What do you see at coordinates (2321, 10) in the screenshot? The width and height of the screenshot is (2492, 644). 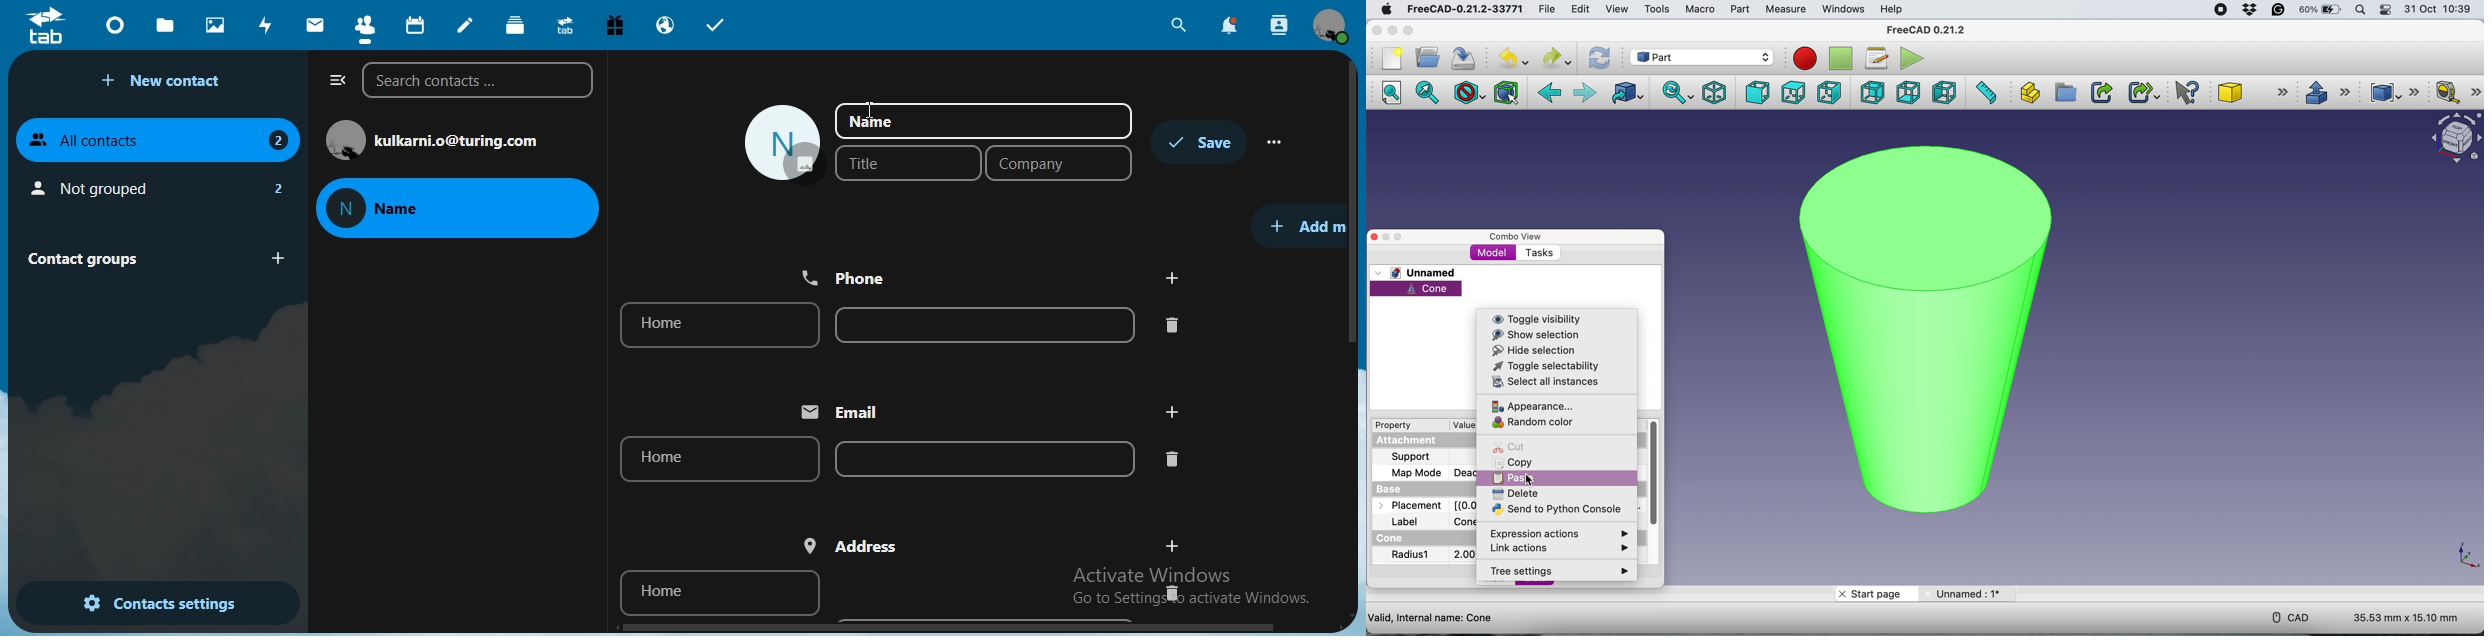 I see `60%` at bounding box center [2321, 10].